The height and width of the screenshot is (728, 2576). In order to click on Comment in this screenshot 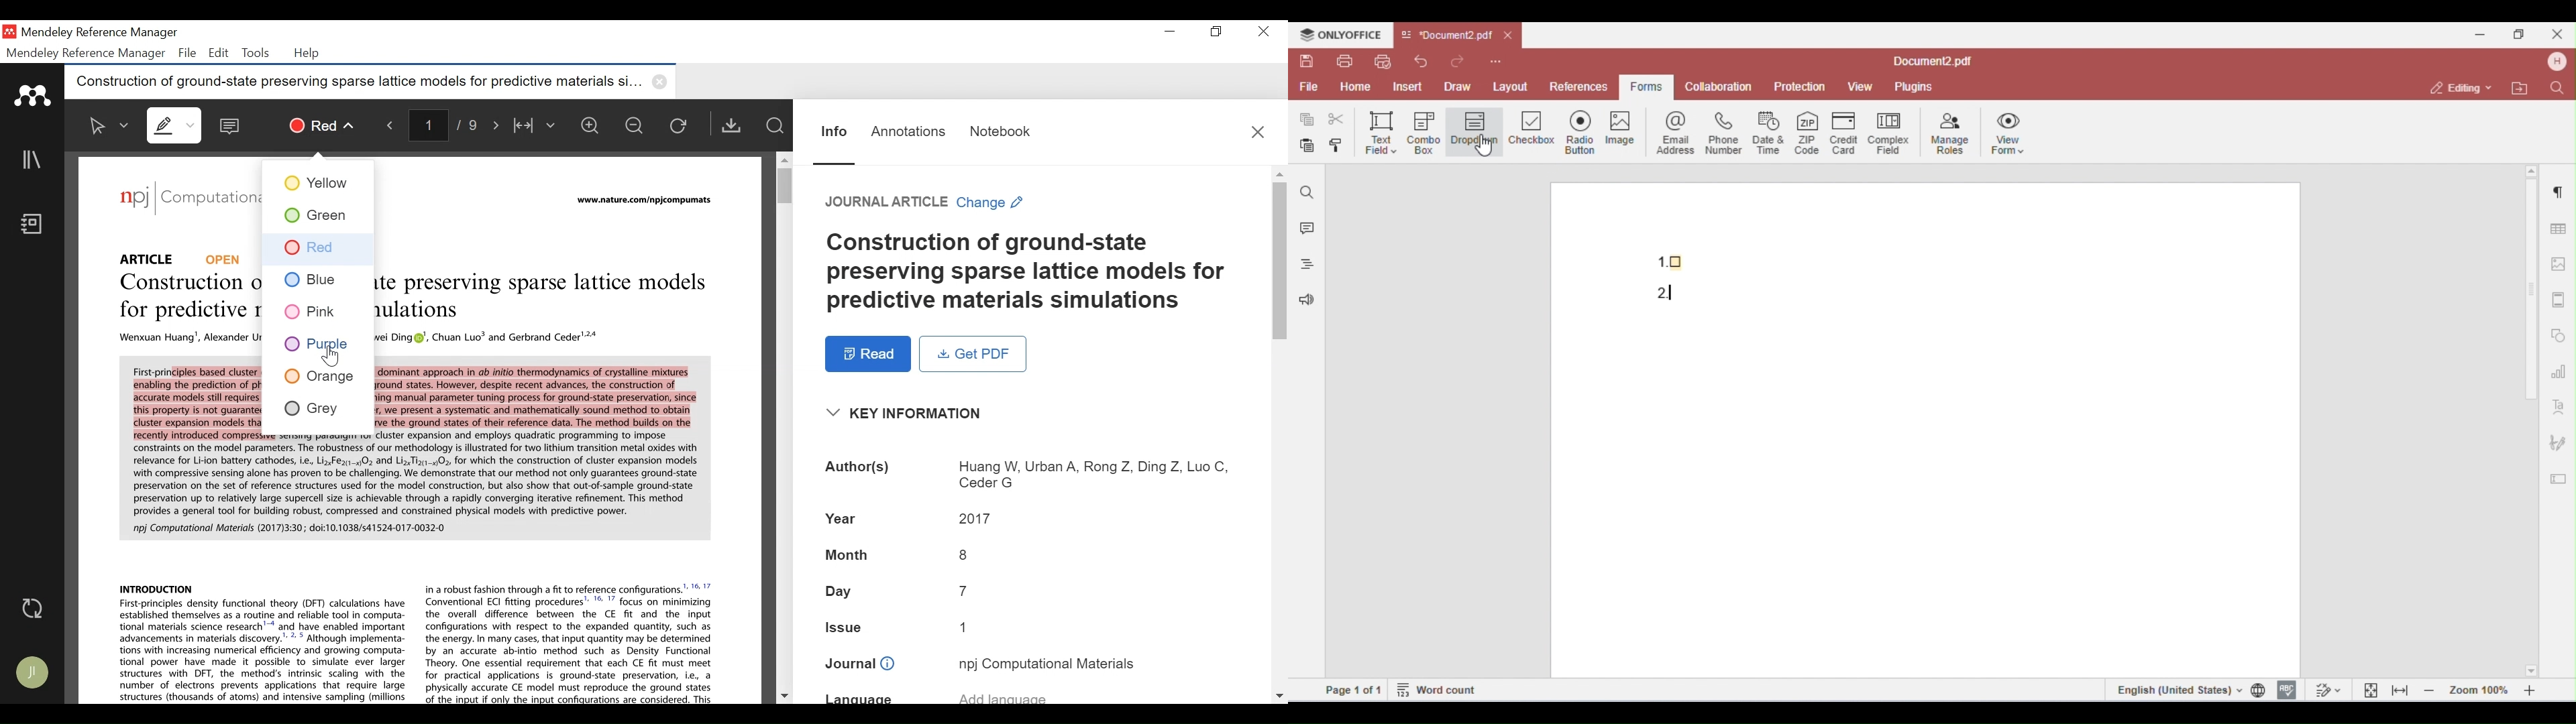, I will do `click(231, 126)`.